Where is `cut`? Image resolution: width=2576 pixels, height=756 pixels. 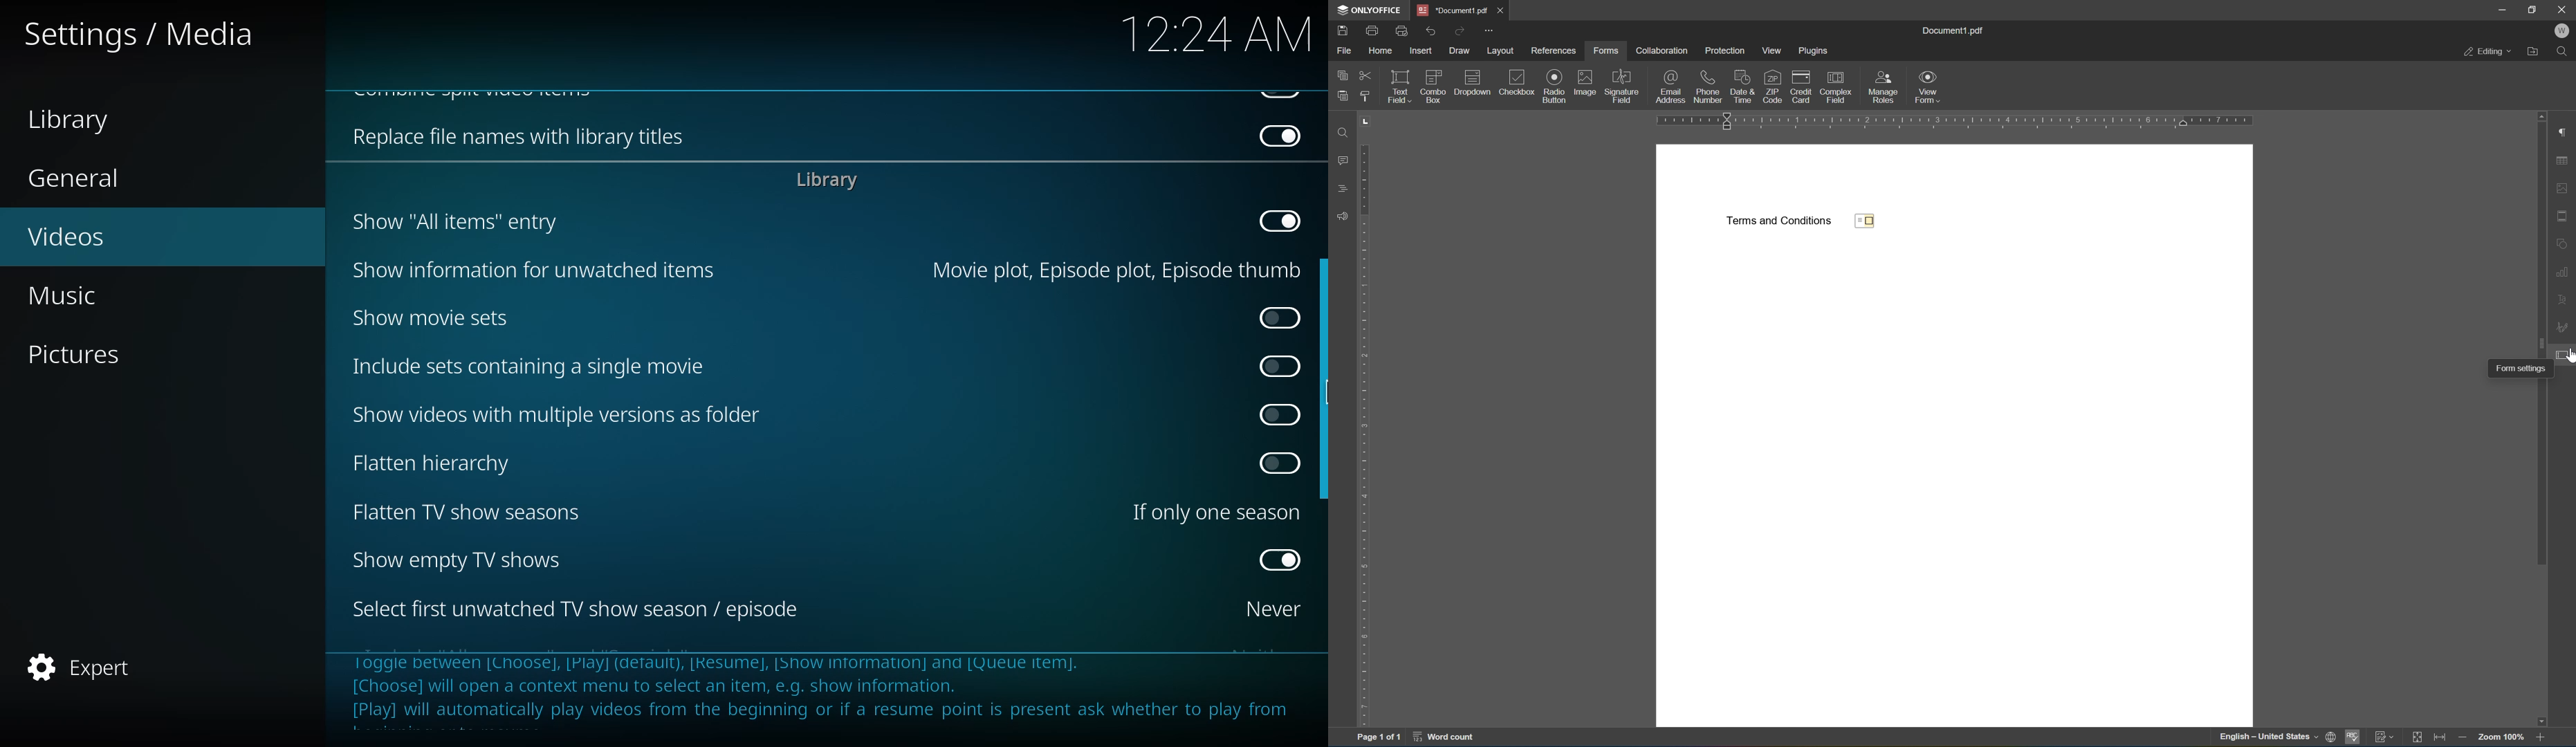
cut is located at coordinates (1366, 76).